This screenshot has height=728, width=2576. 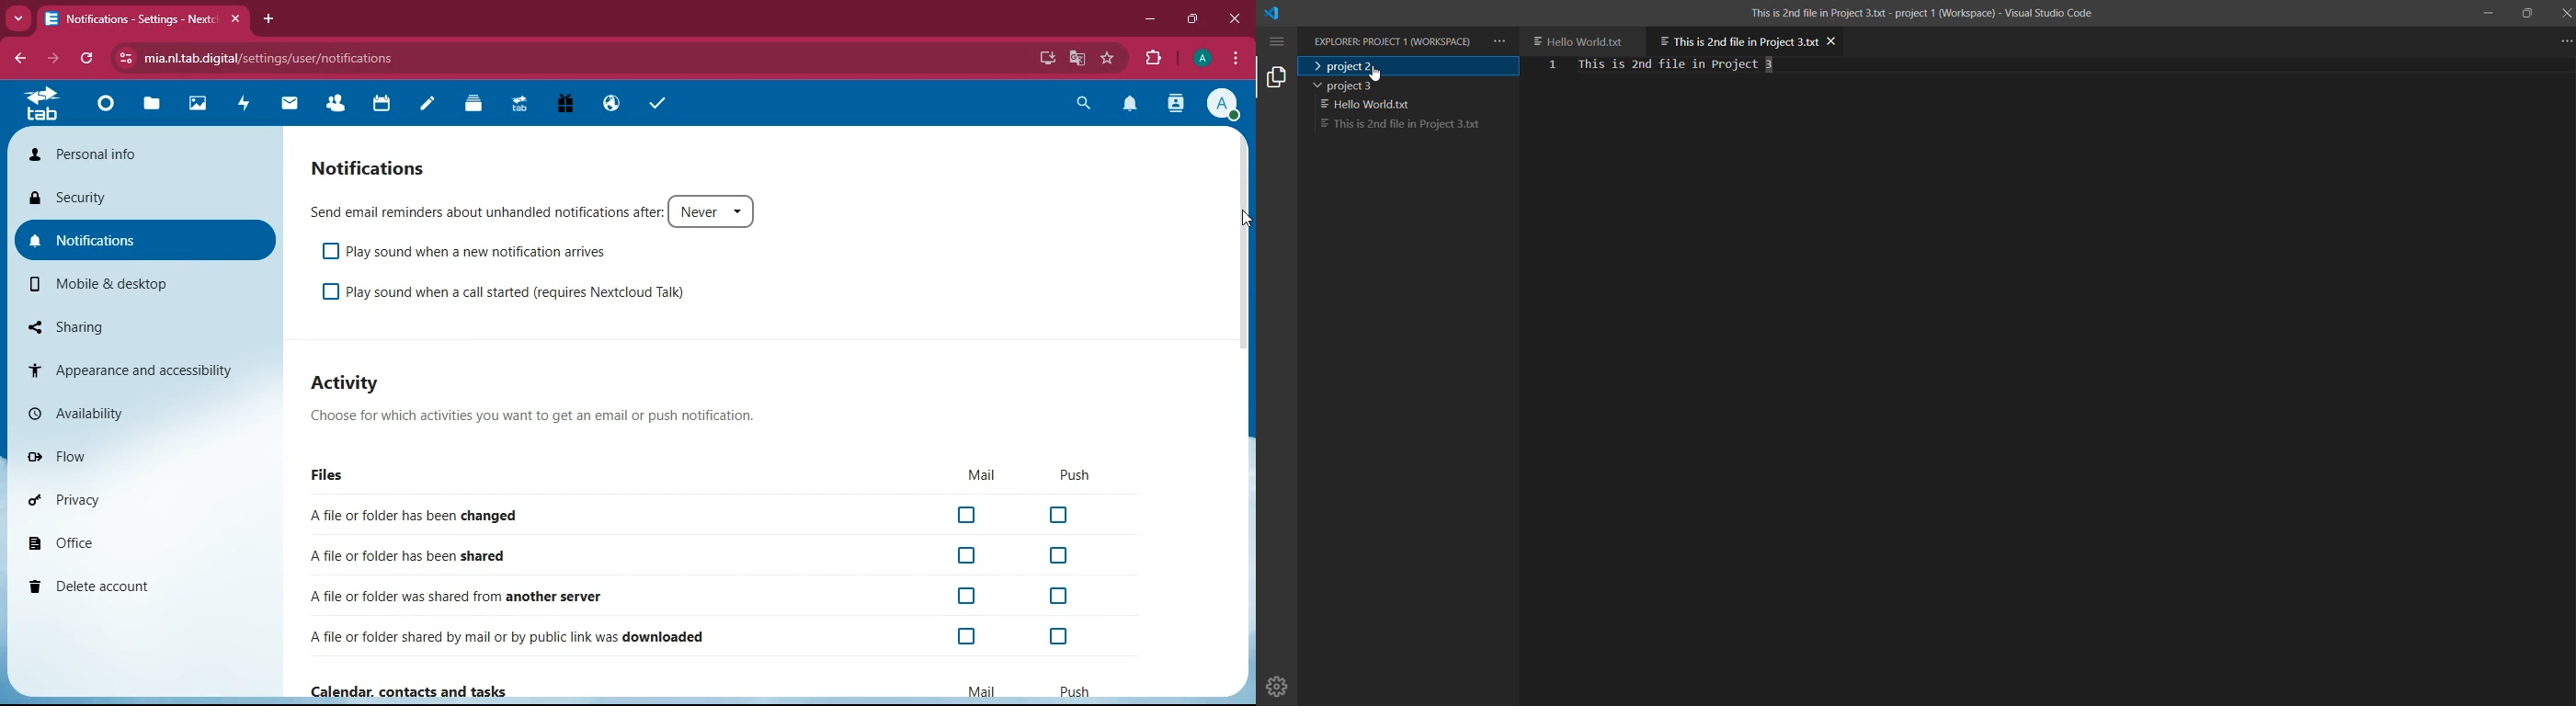 I want to click on install app, so click(x=1047, y=58).